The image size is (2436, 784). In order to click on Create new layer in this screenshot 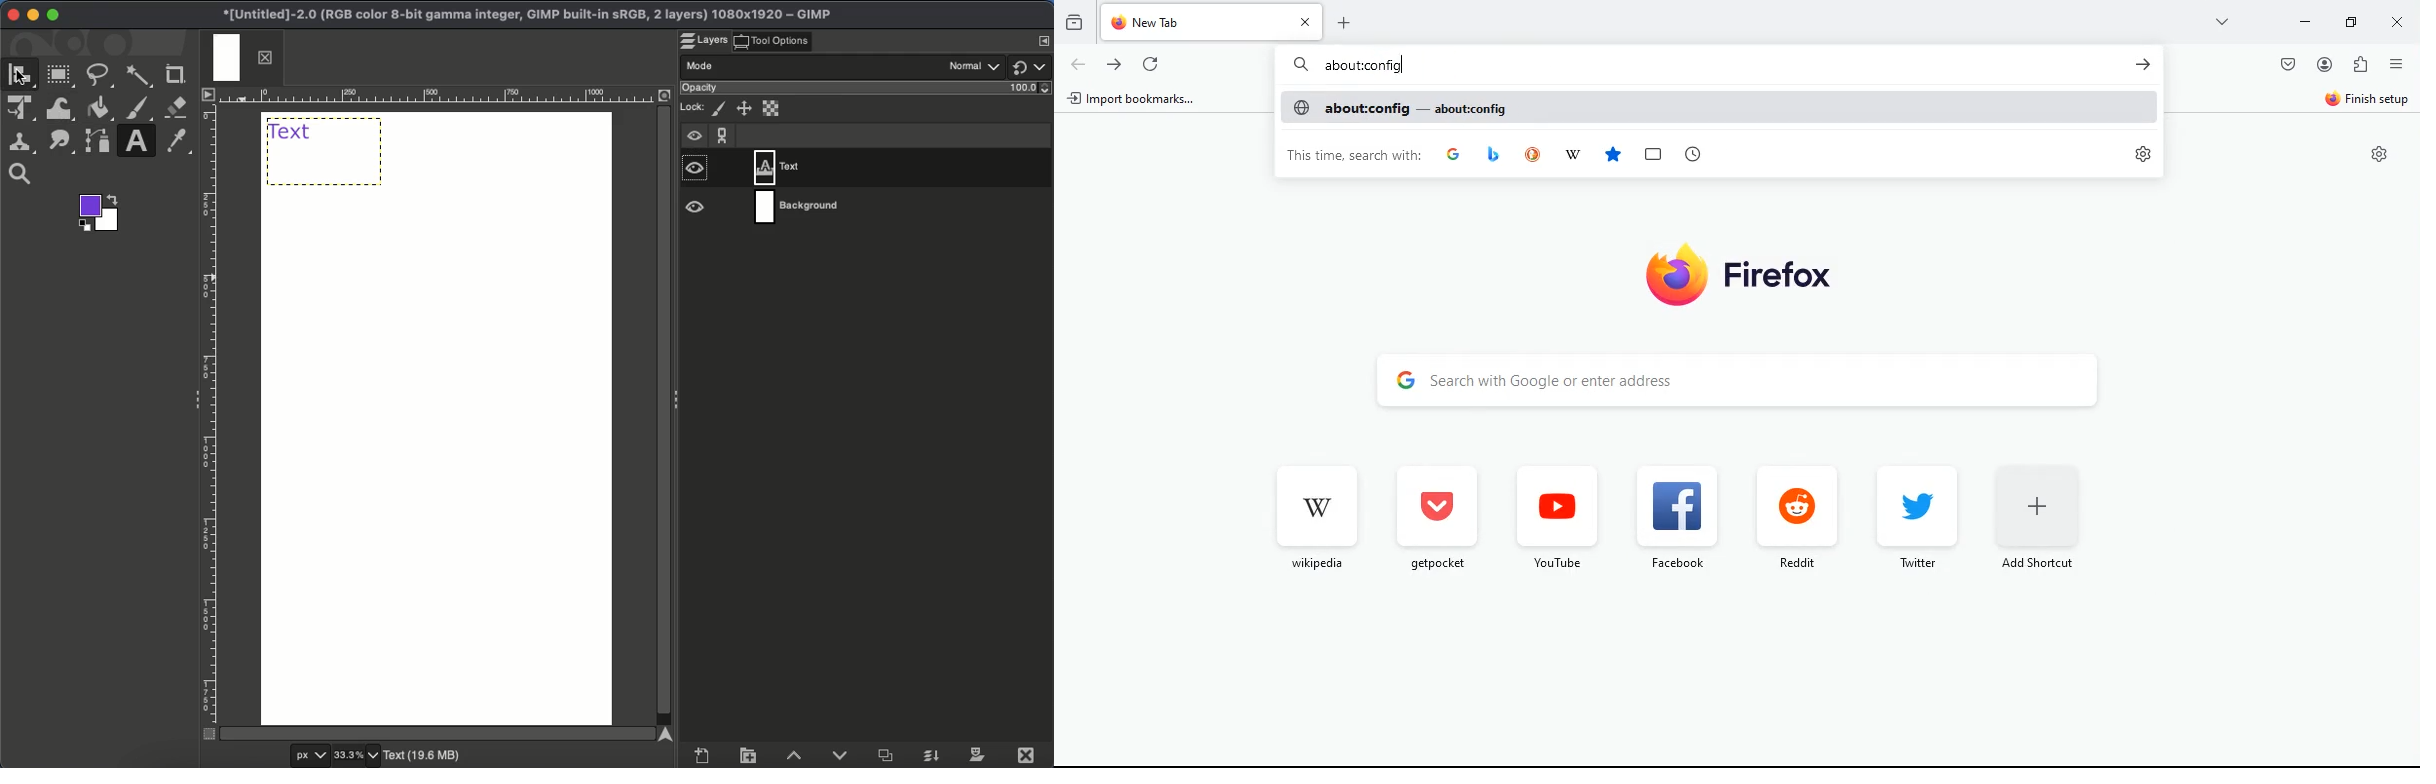, I will do `click(701, 756)`.